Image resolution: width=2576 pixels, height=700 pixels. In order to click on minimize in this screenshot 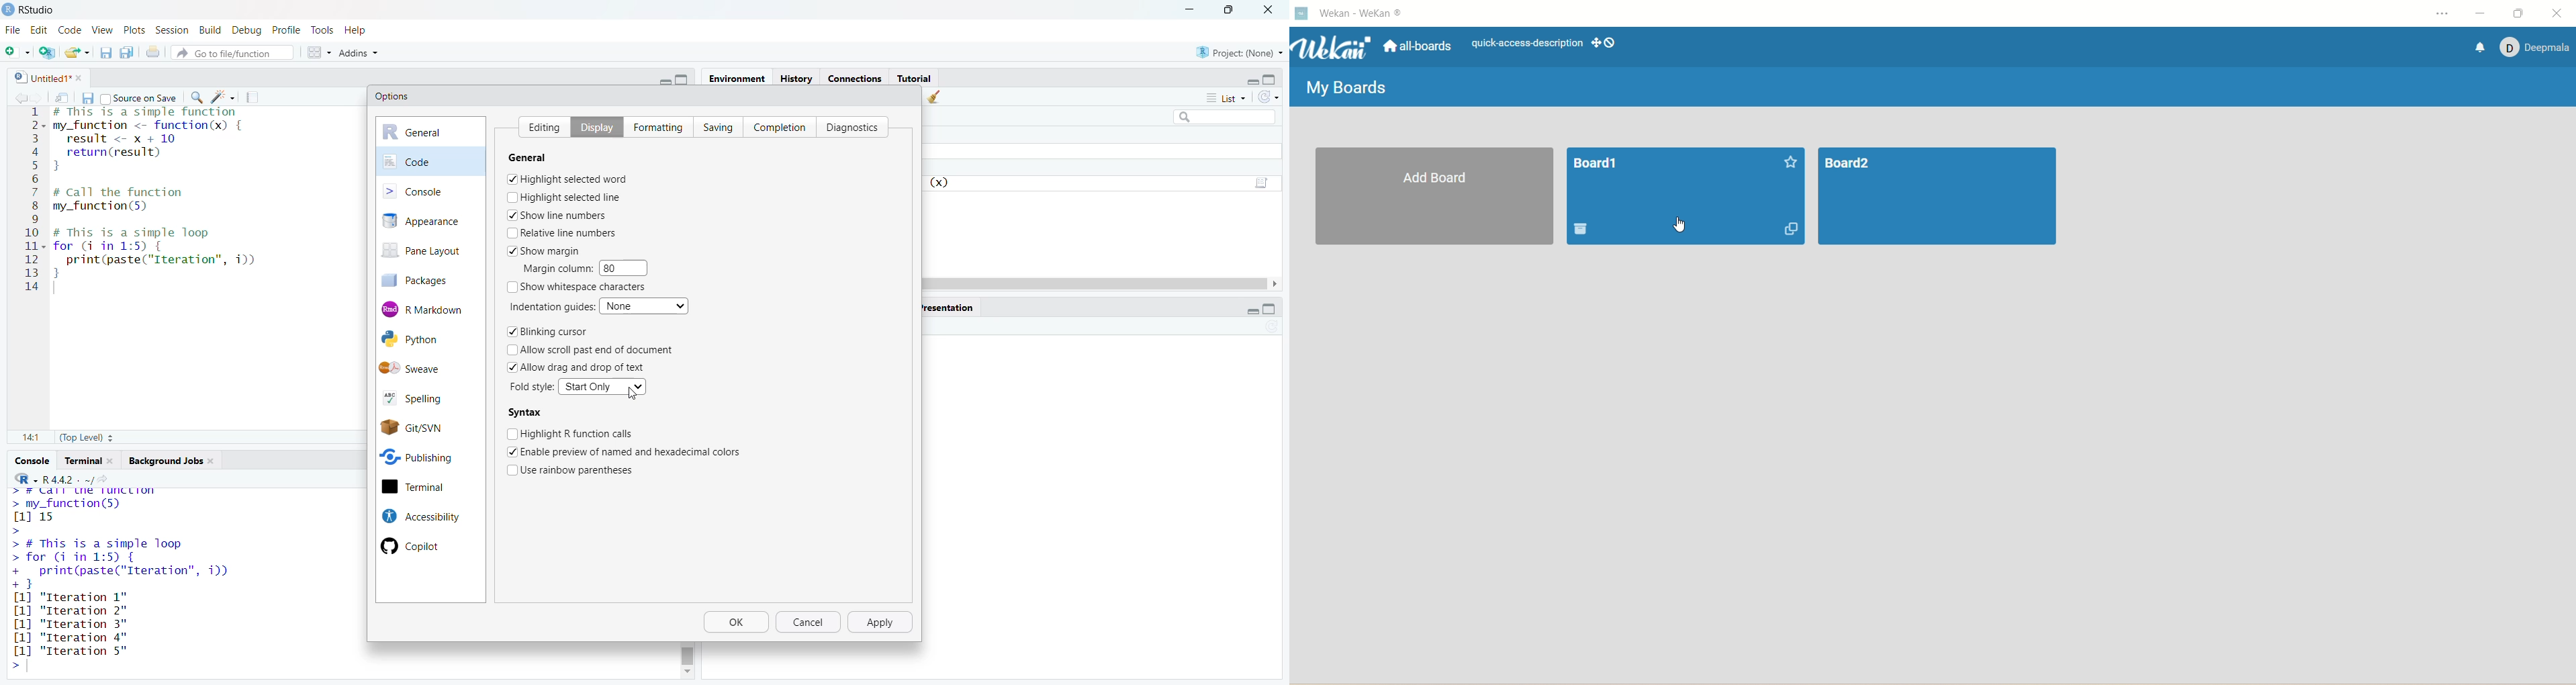, I will do `click(1248, 79)`.